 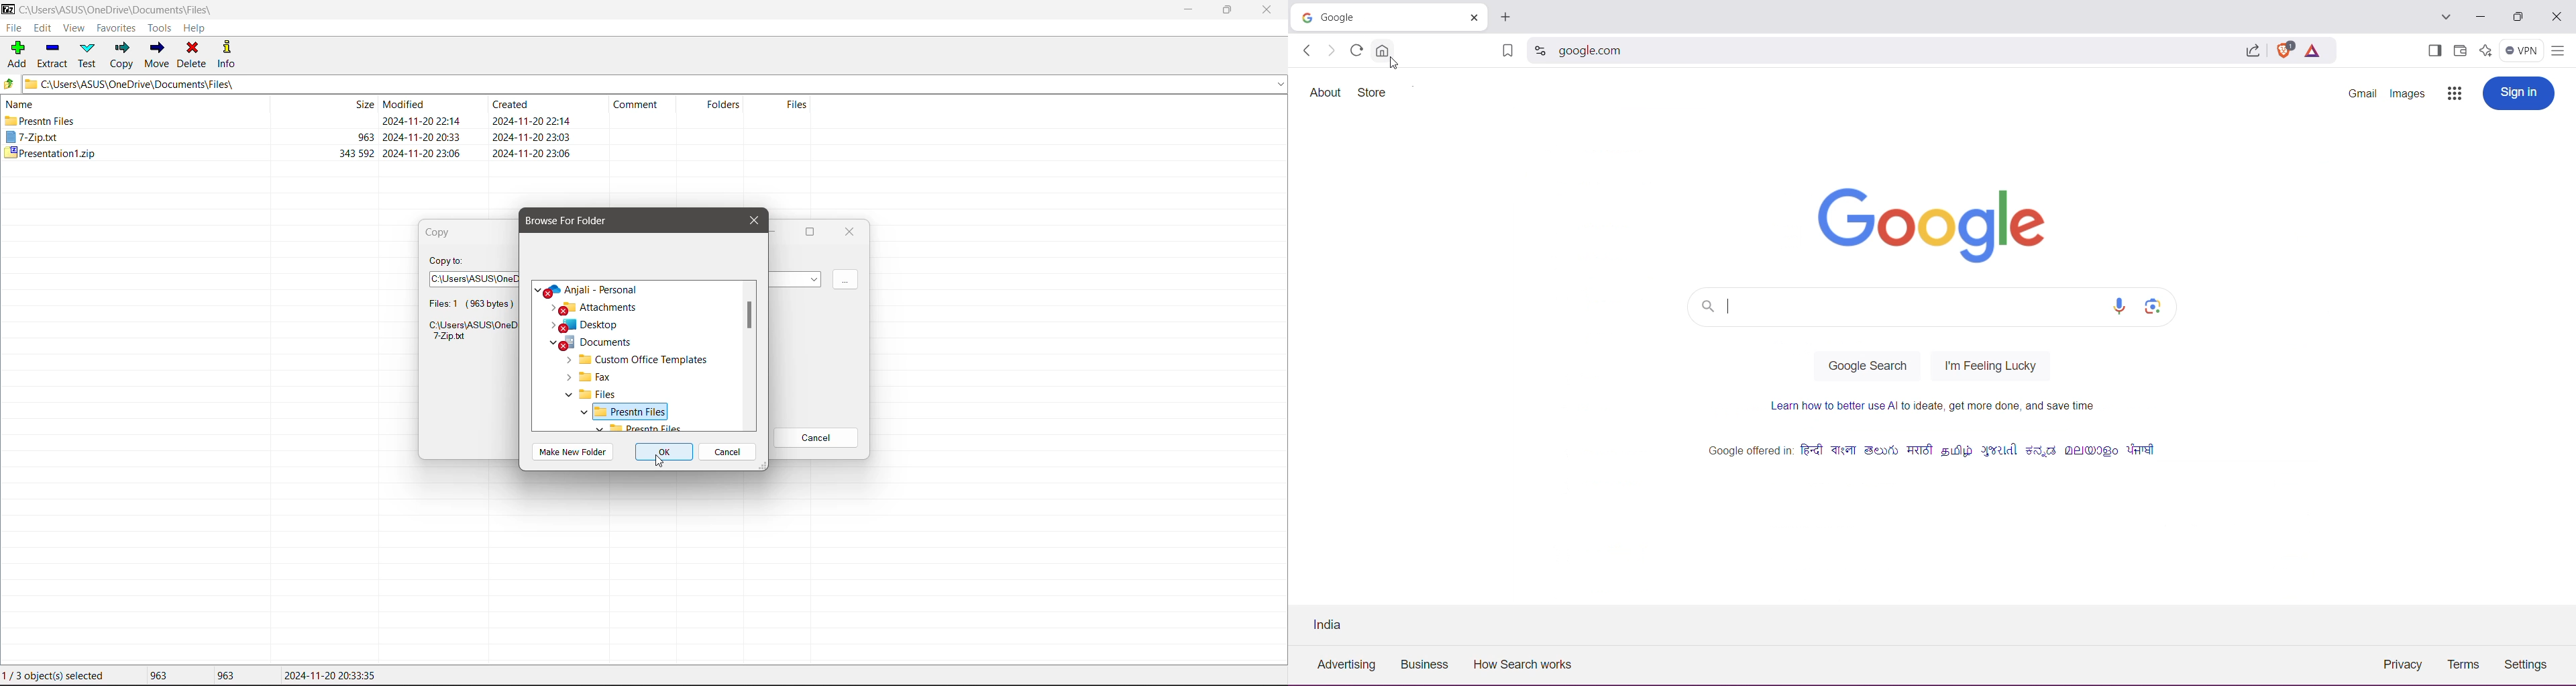 What do you see at coordinates (115, 28) in the screenshot?
I see `Favorites` at bounding box center [115, 28].